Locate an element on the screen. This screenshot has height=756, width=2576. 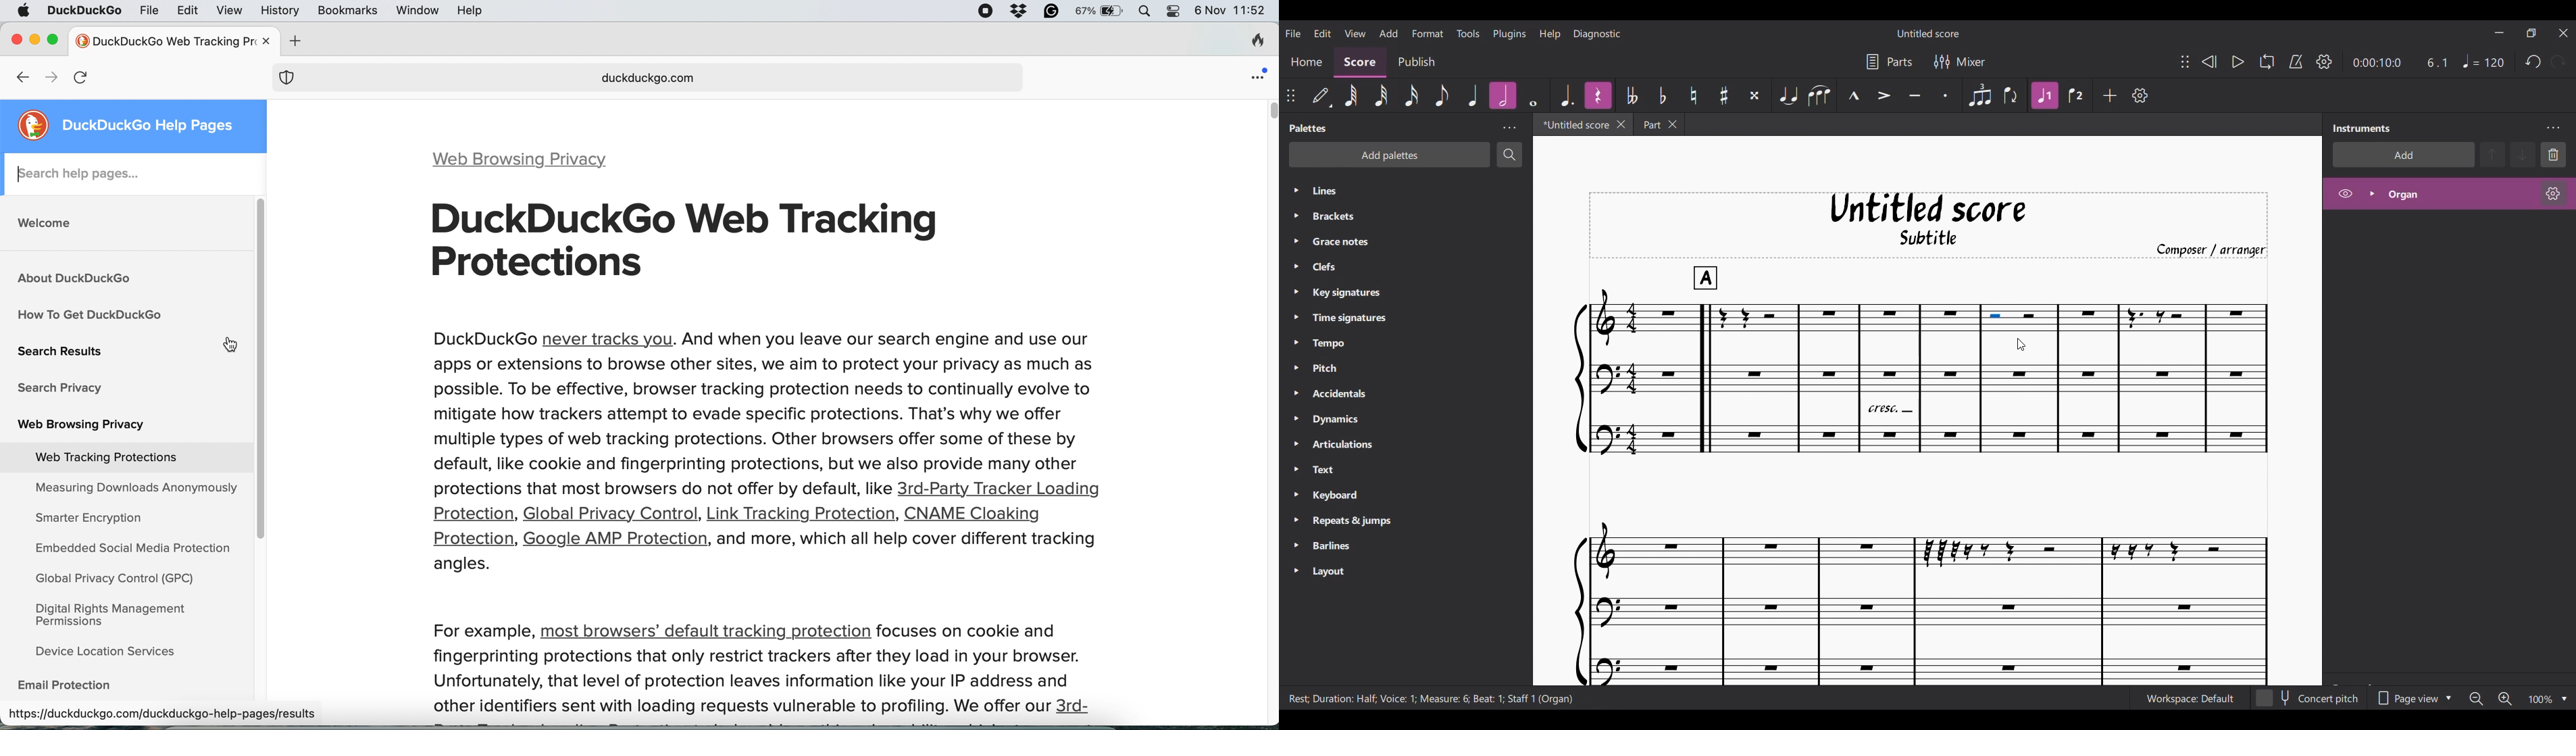
view is located at coordinates (229, 10).